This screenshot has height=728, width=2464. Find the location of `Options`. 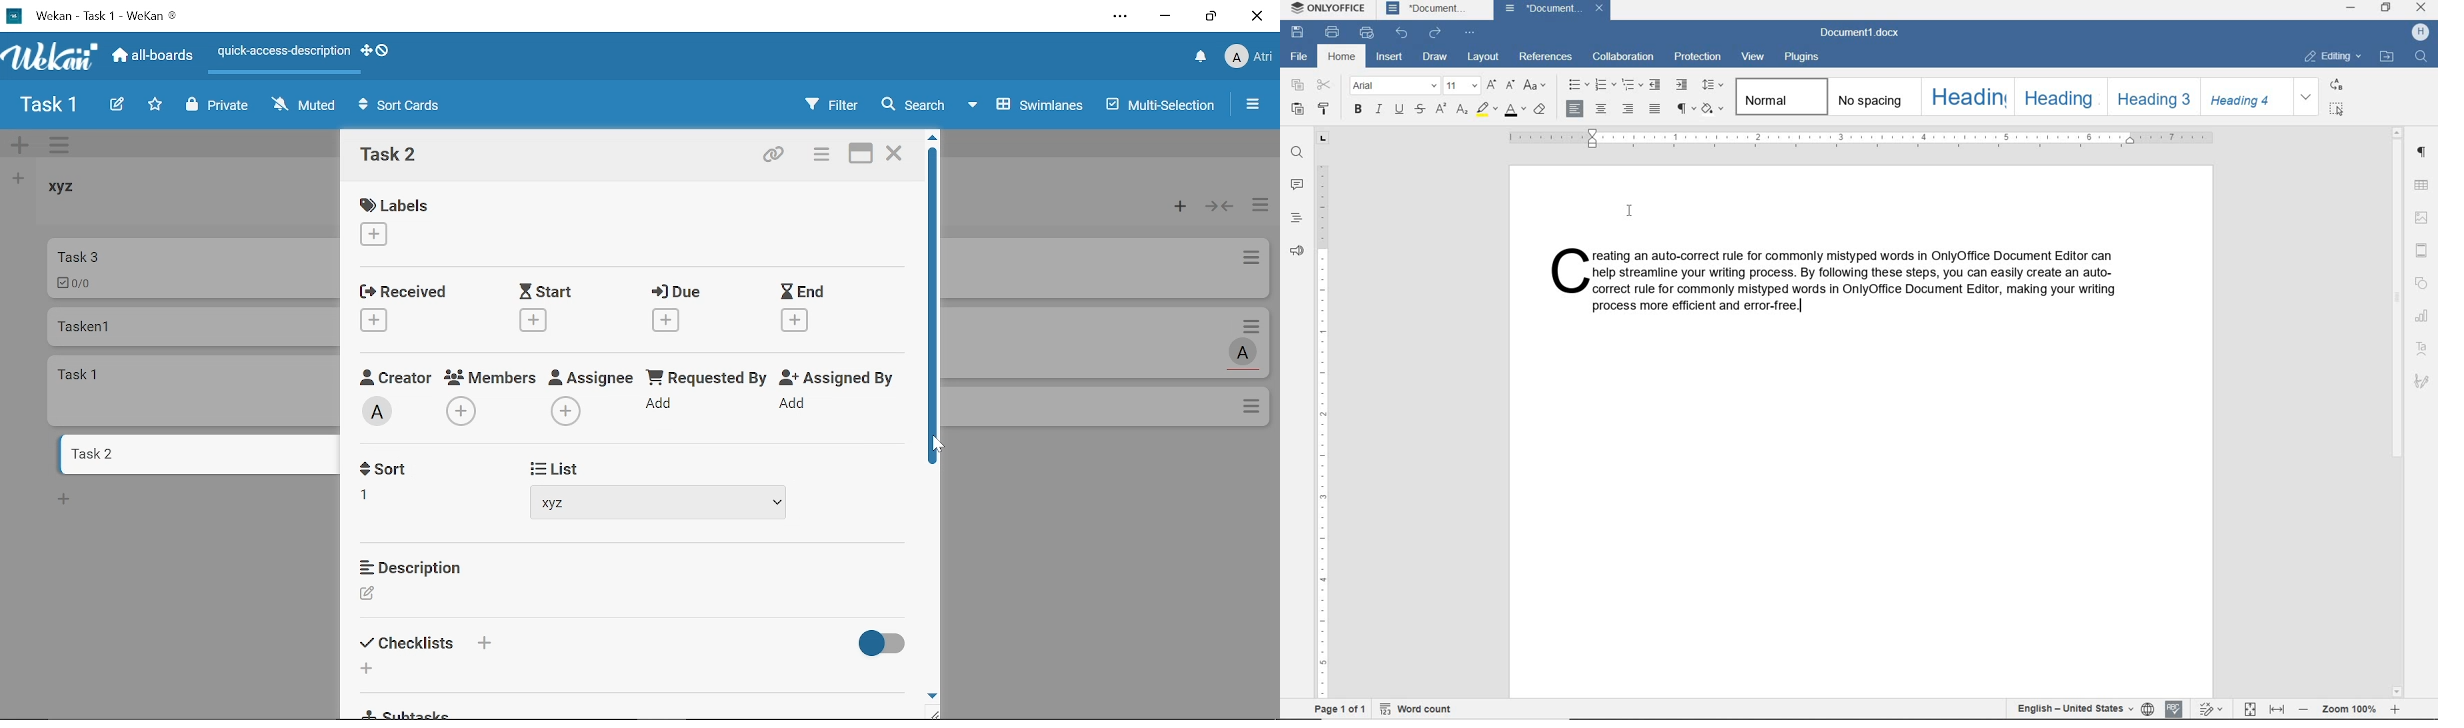

Options is located at coordinates (1253, 408).